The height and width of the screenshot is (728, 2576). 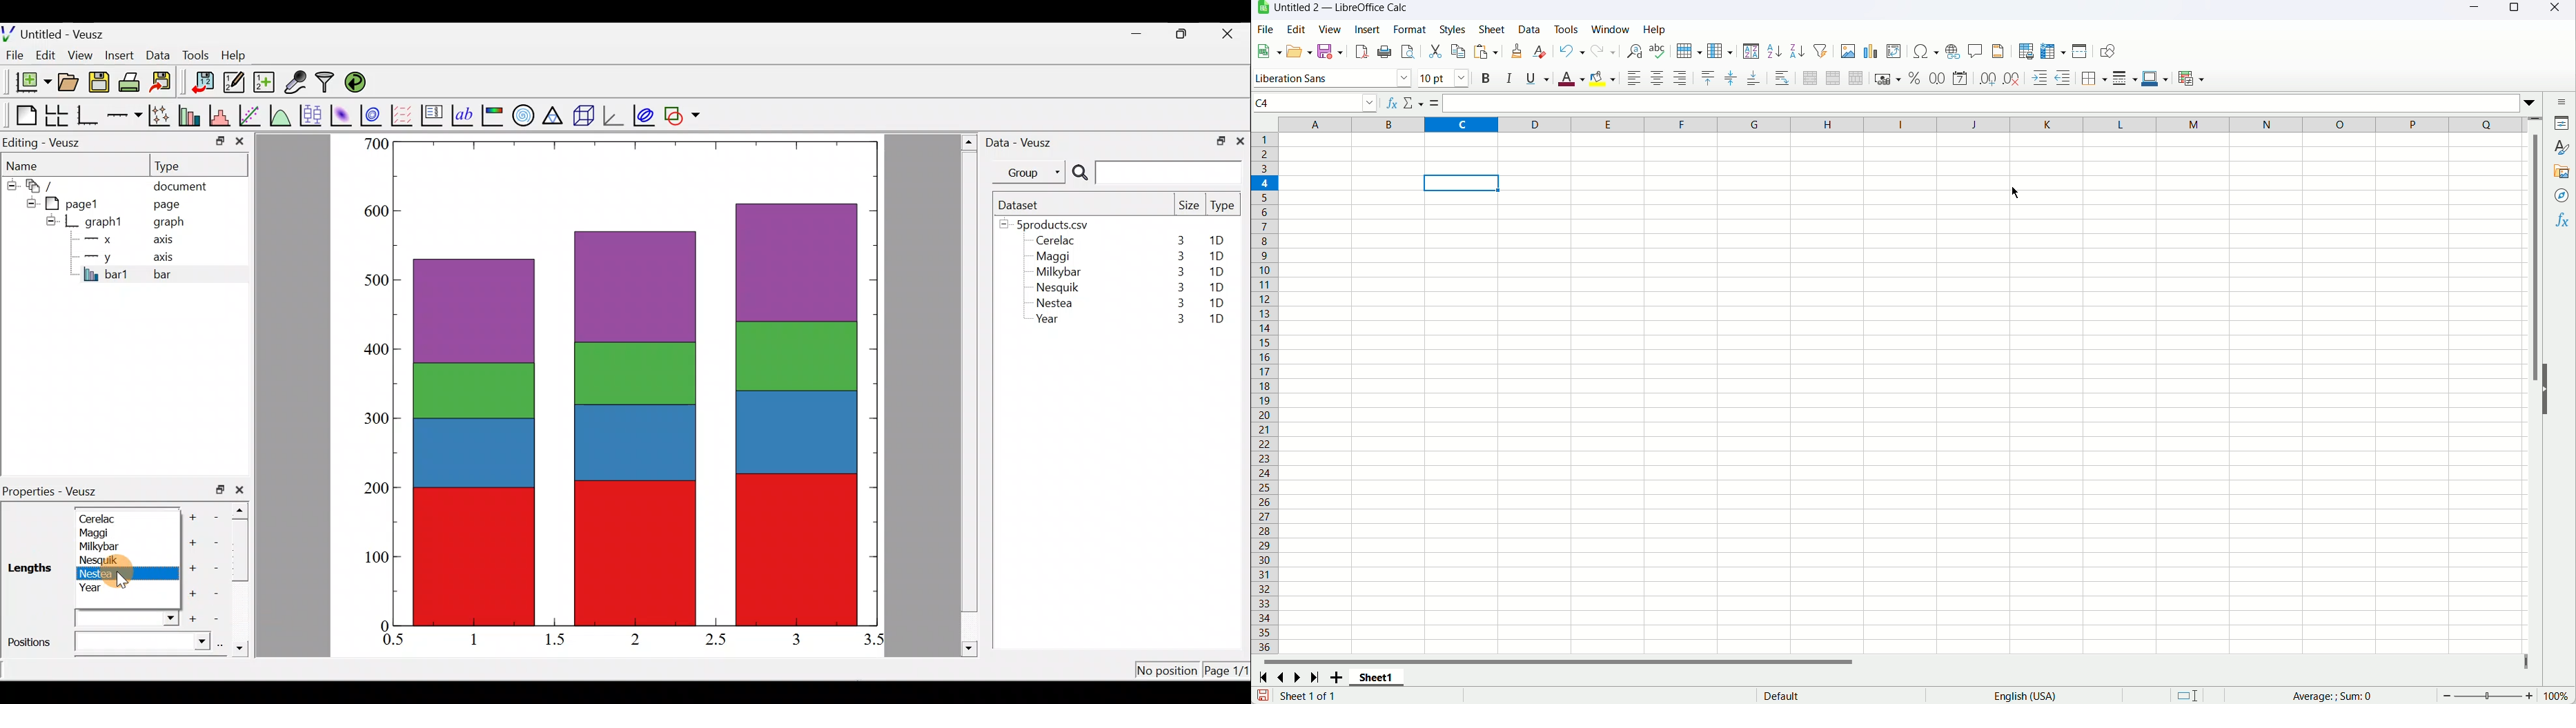 I want to click on Row number, so click(x=1265, y=392).